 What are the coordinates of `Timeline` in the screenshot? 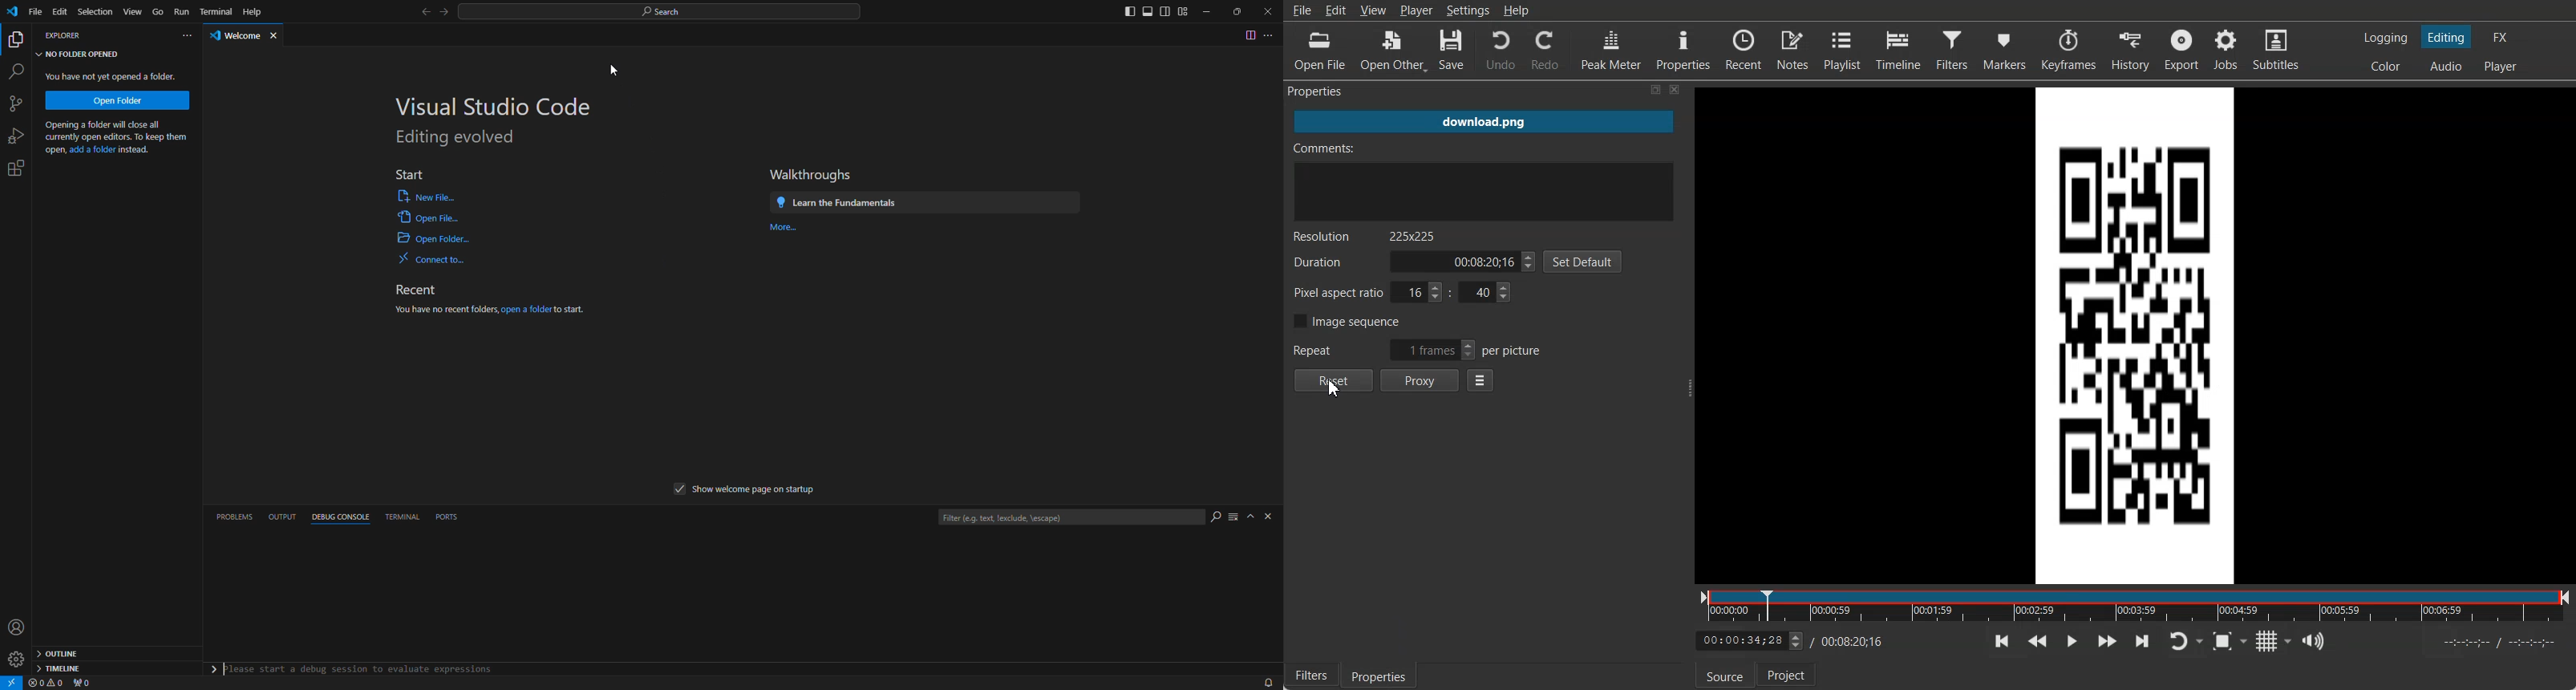 It's located at (1898, 50).